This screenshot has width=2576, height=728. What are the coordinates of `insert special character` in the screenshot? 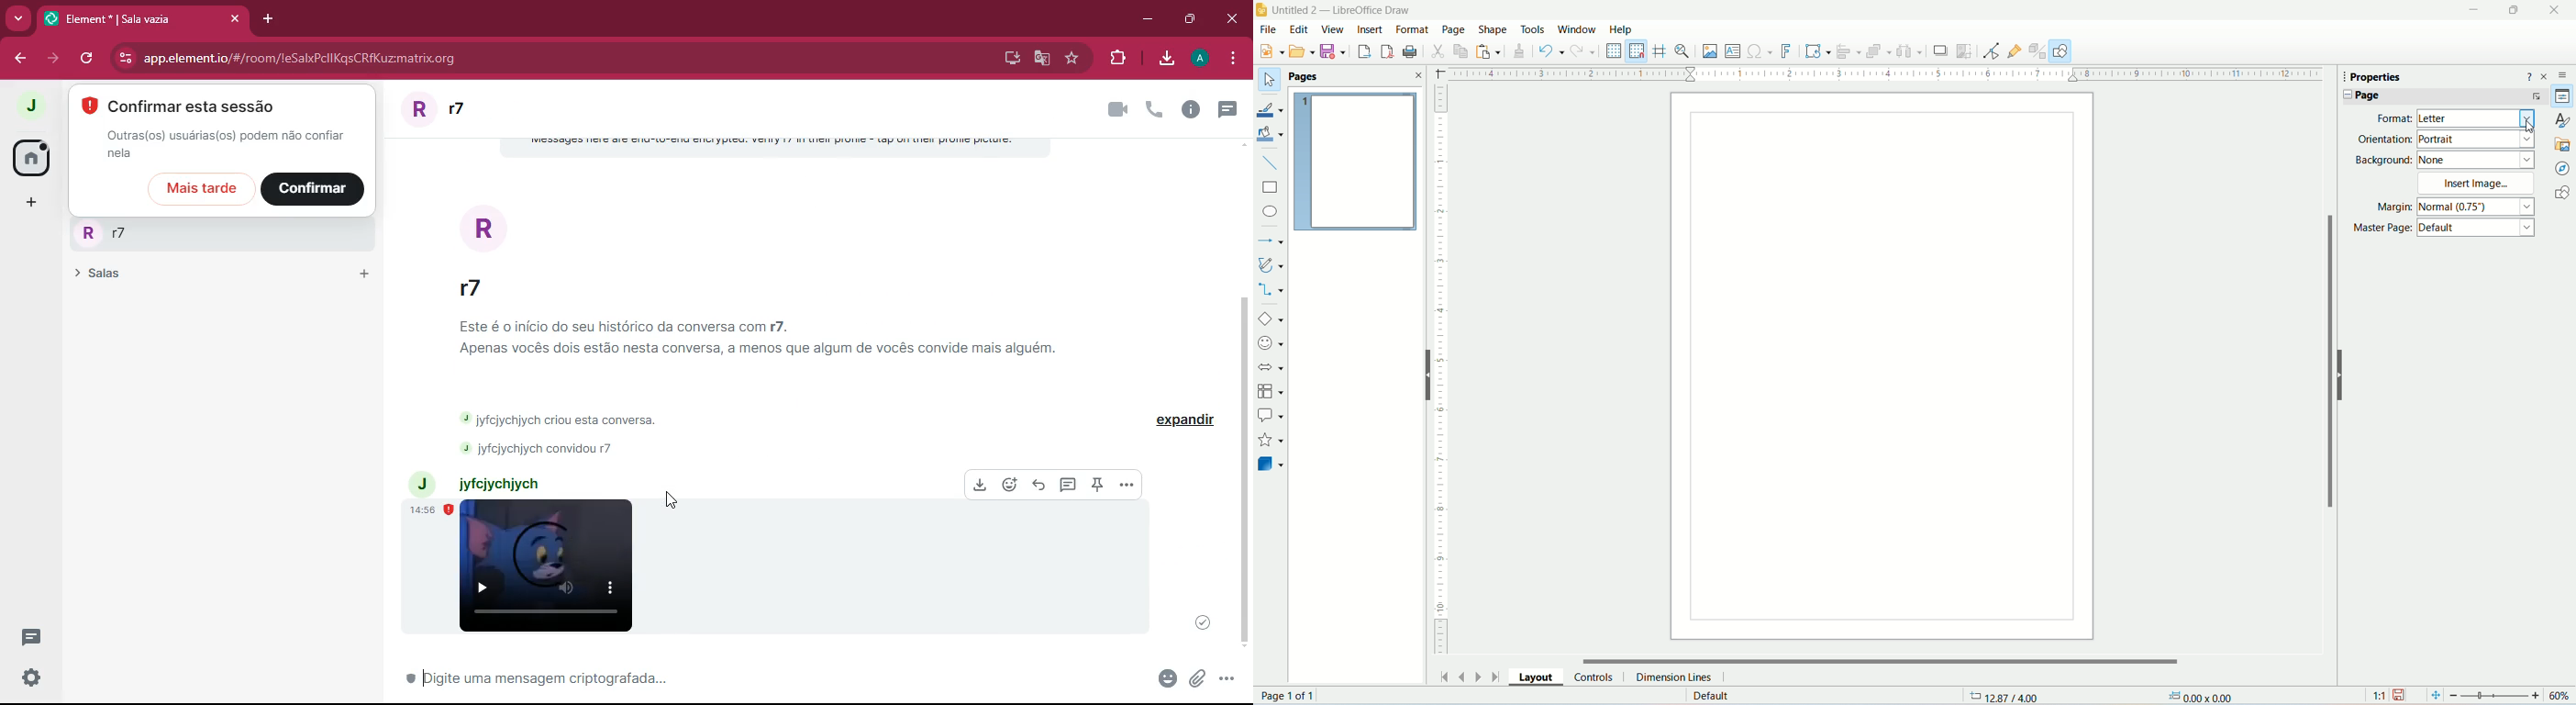 It's located at (1758, 52).